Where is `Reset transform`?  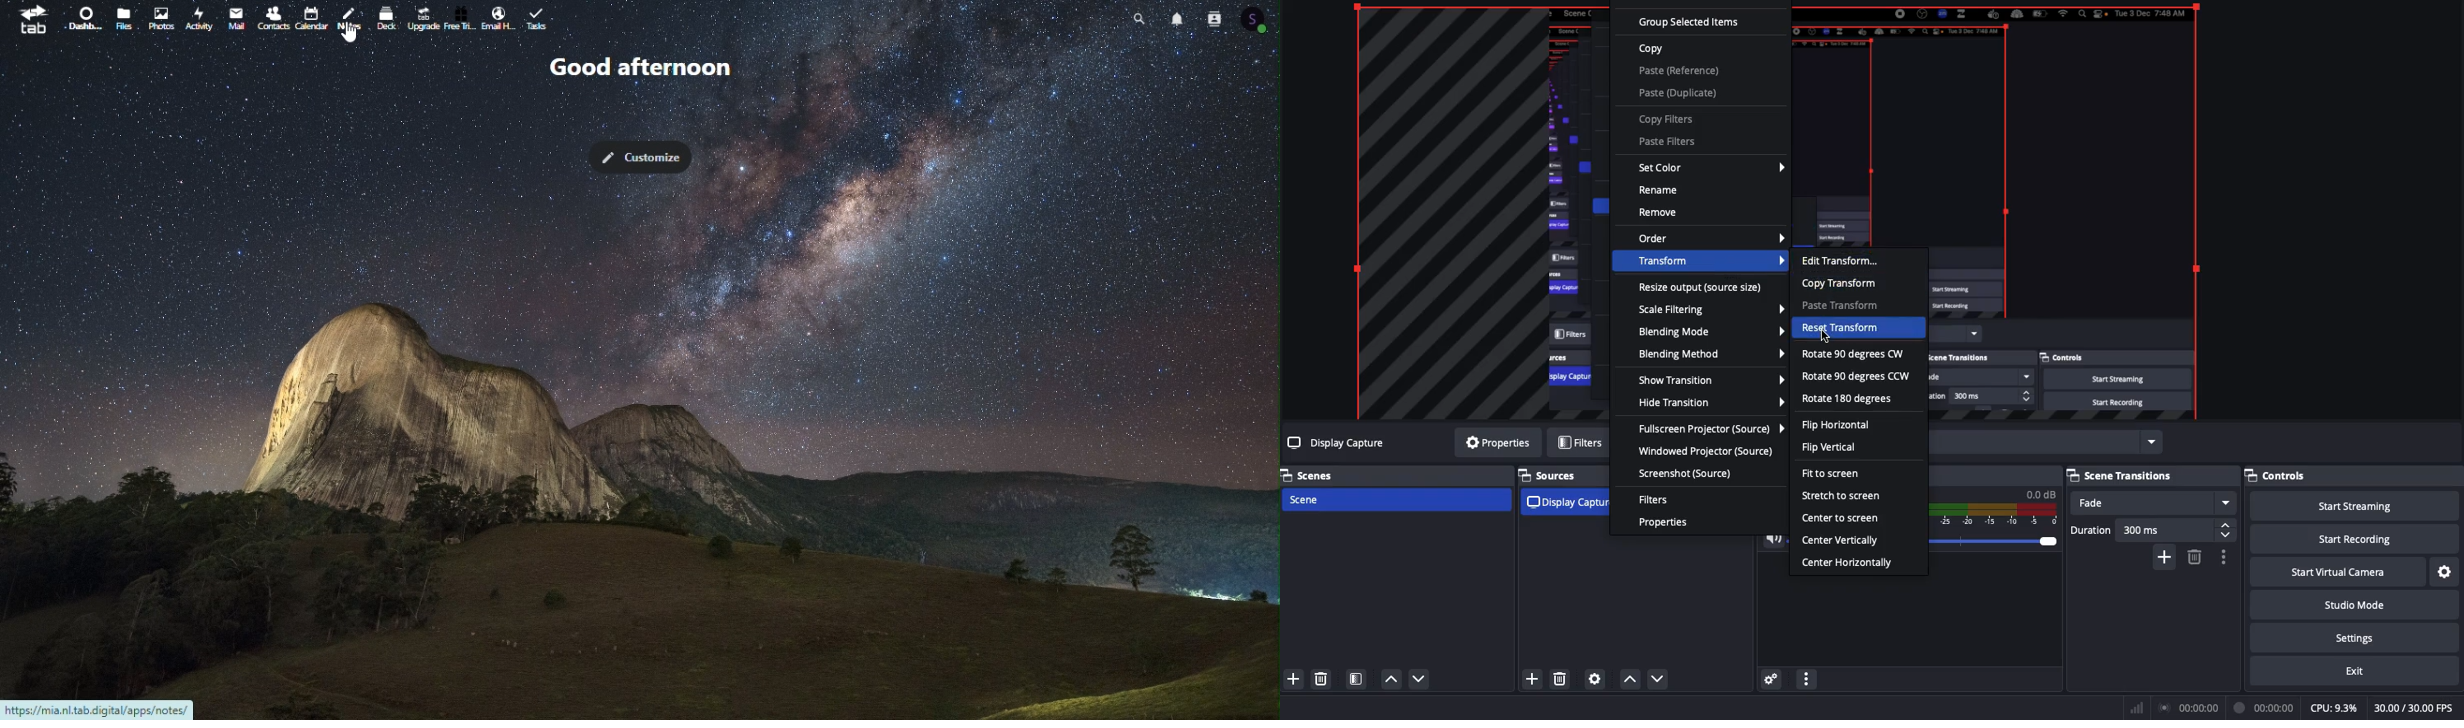
Reset transform is located at coordinates (1878, 328).